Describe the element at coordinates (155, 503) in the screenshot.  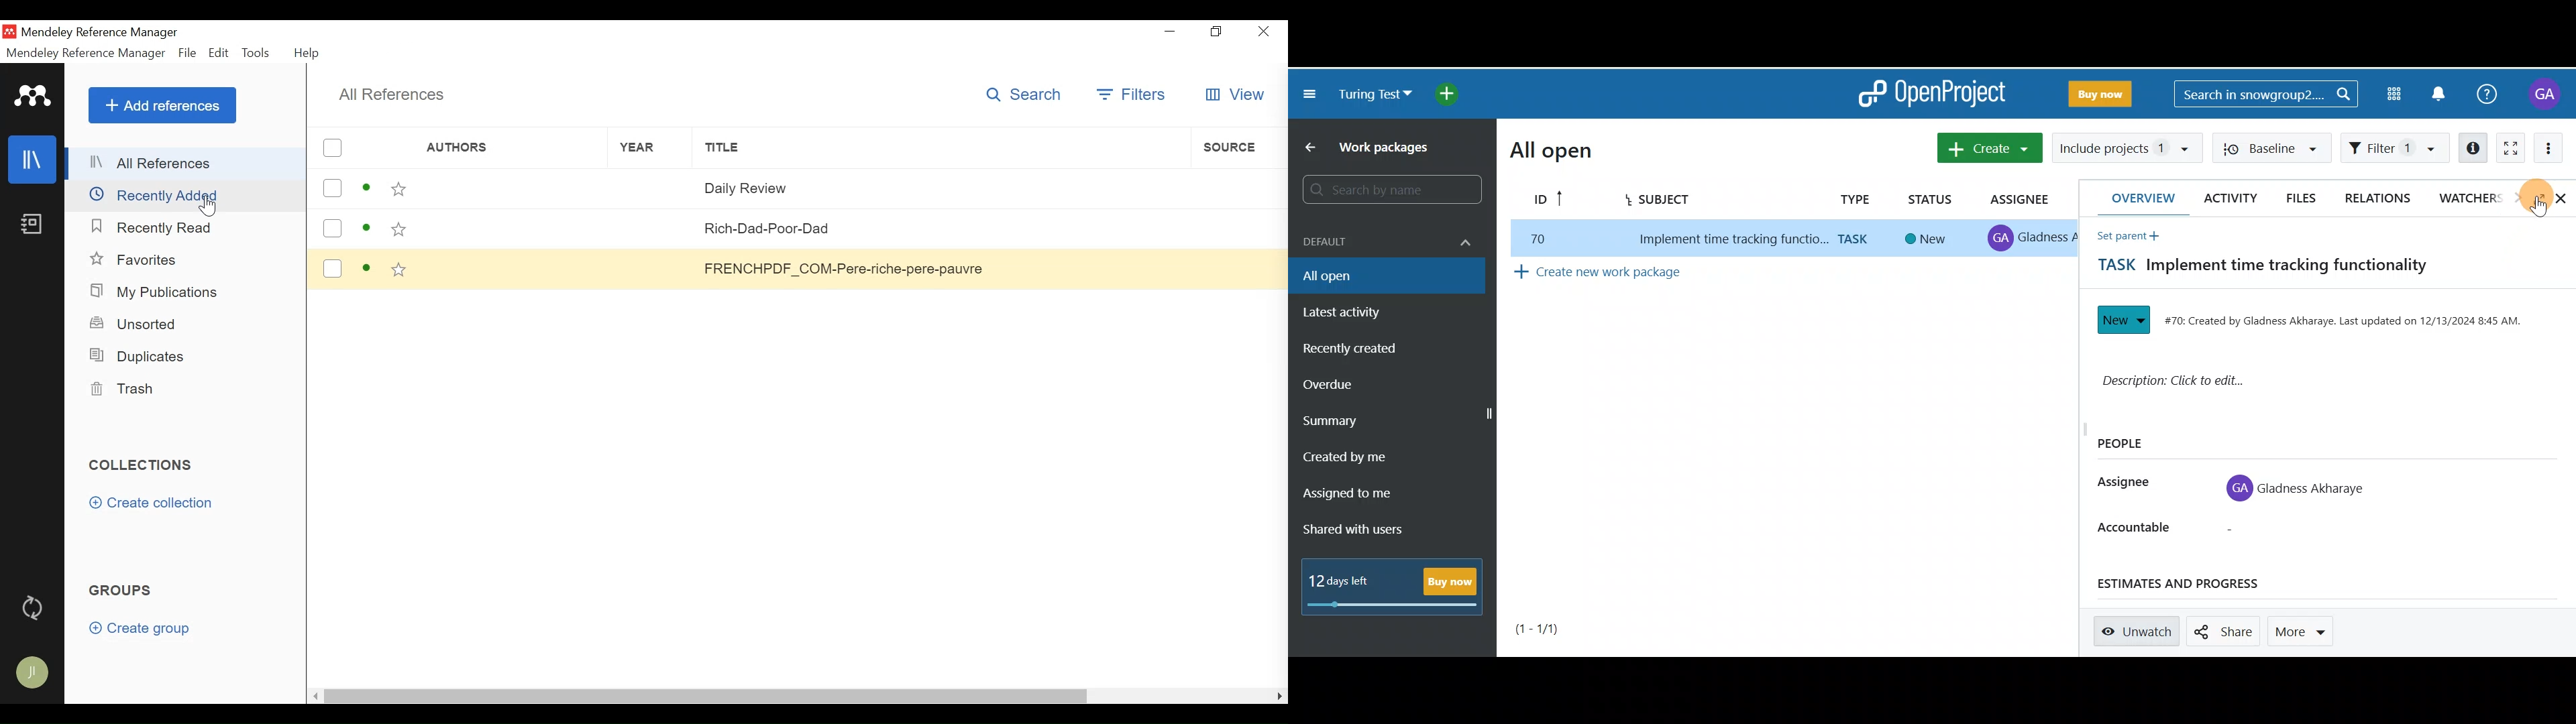
I see `Create collection` at that location.